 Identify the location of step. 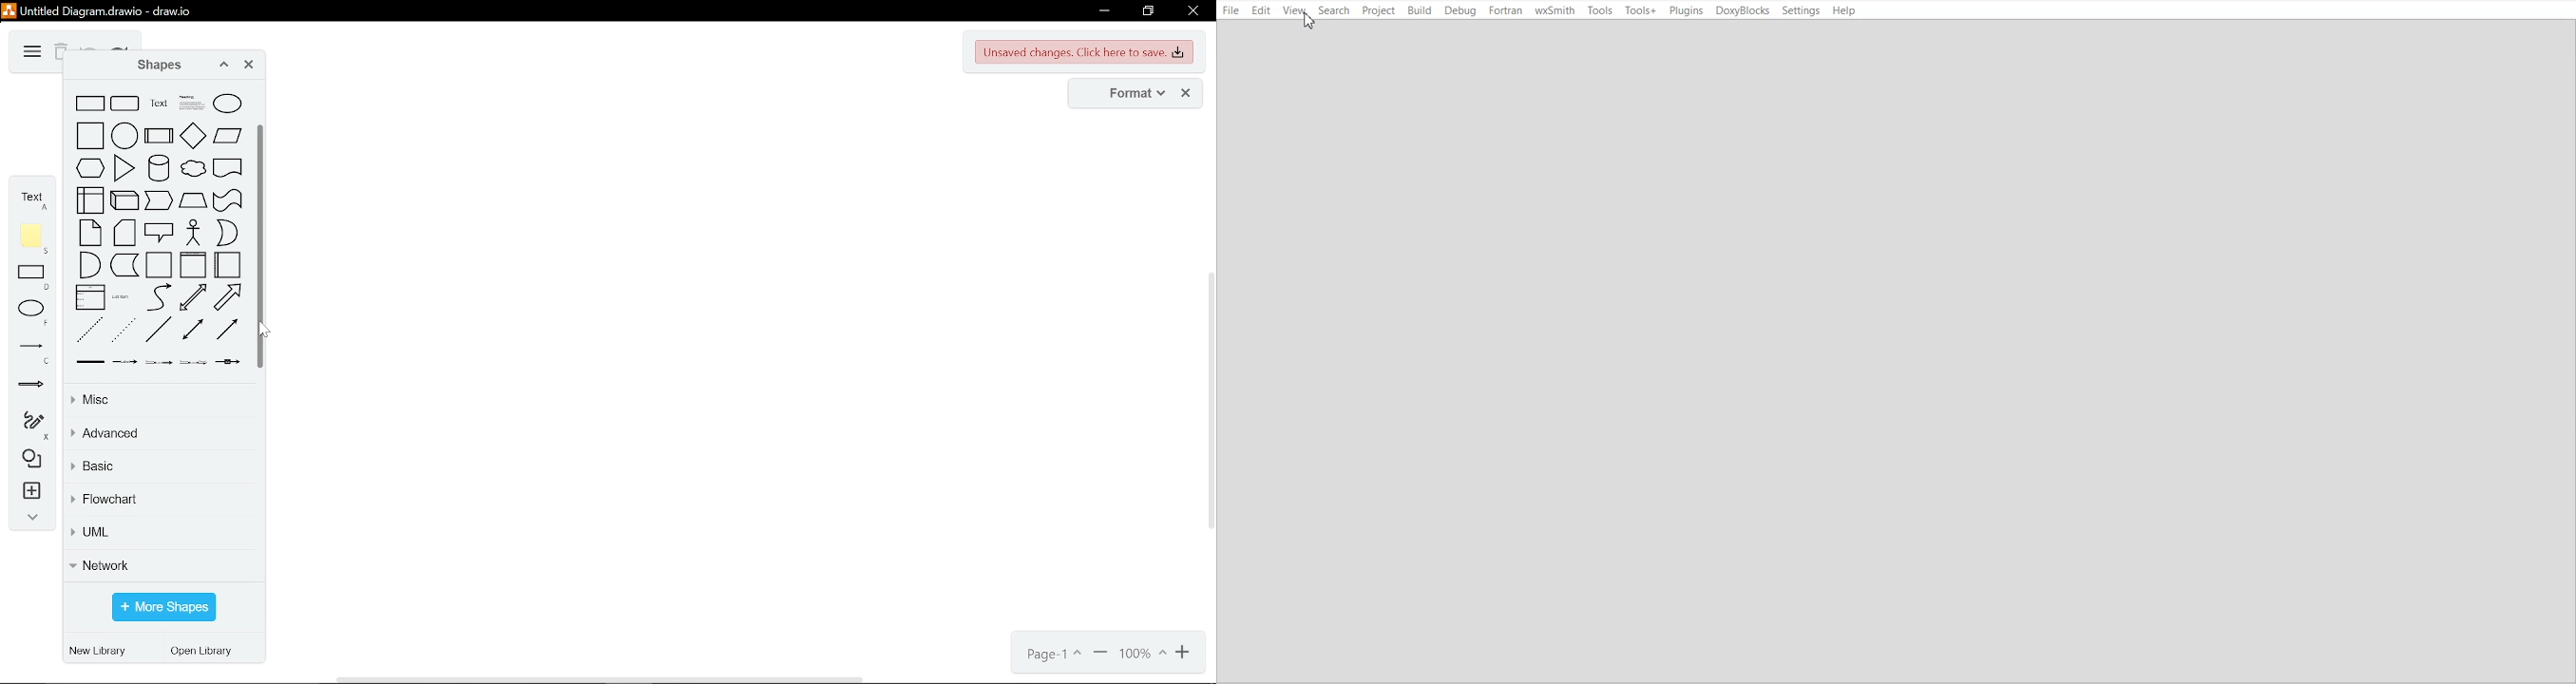
(160, 200).